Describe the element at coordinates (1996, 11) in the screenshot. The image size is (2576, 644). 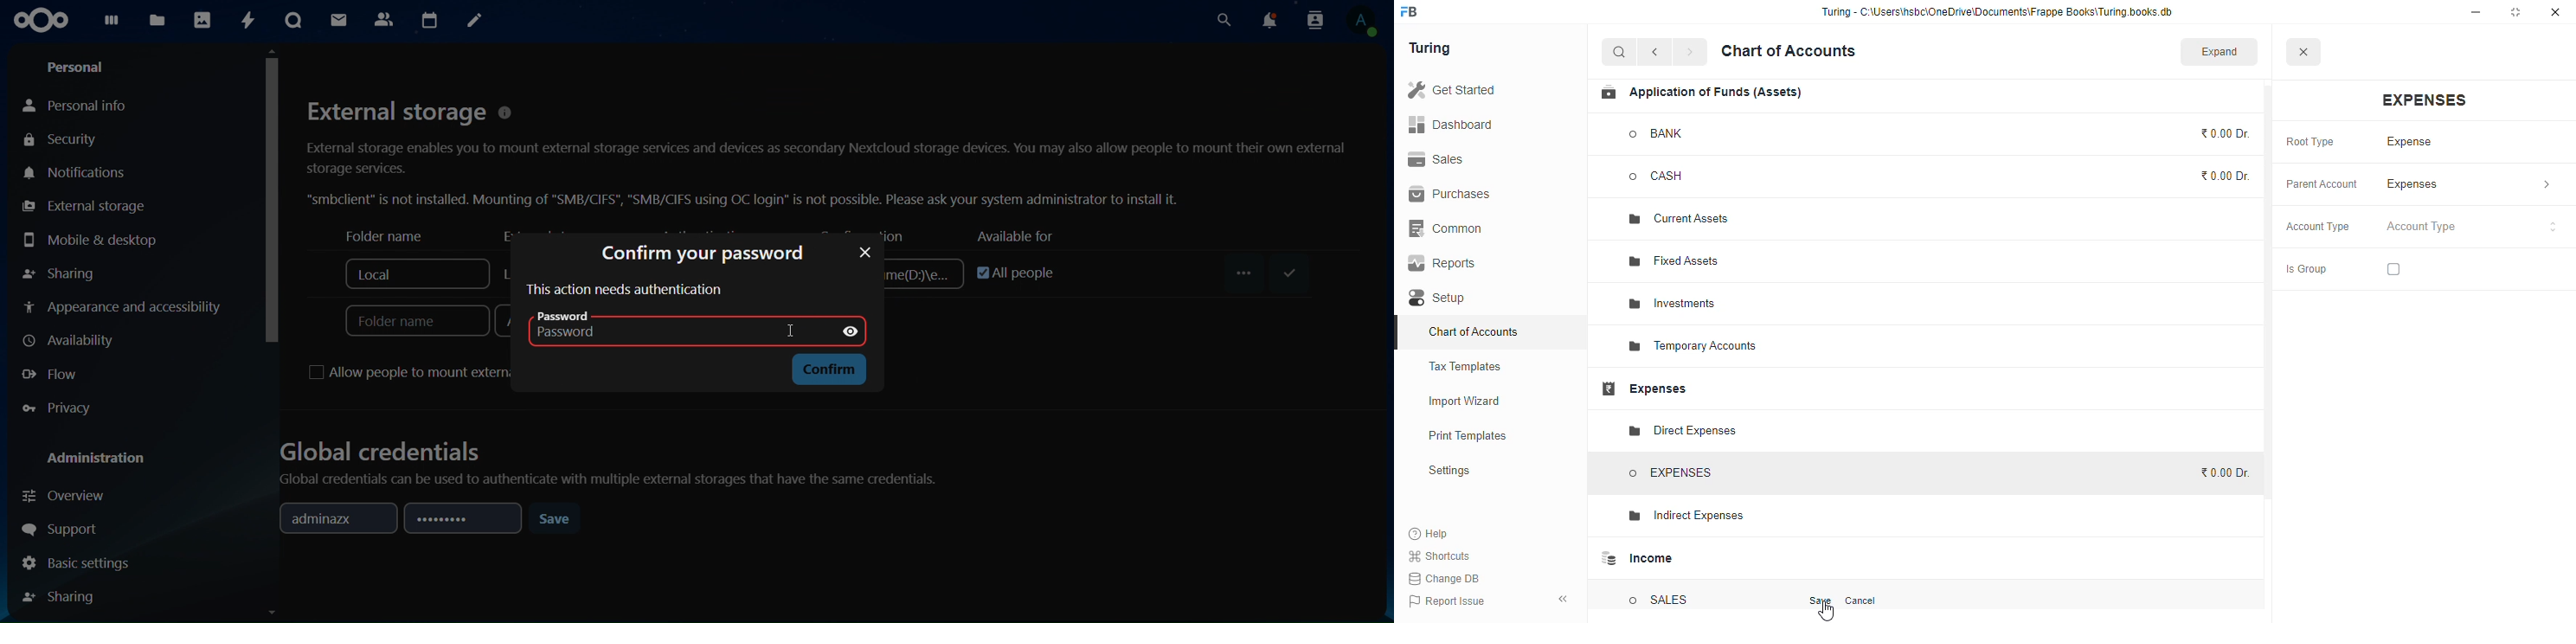
I see `“Turing - C:\Users\hsbc\OneDrive\Documents\Frappe Books\Turing books.db` at that location.